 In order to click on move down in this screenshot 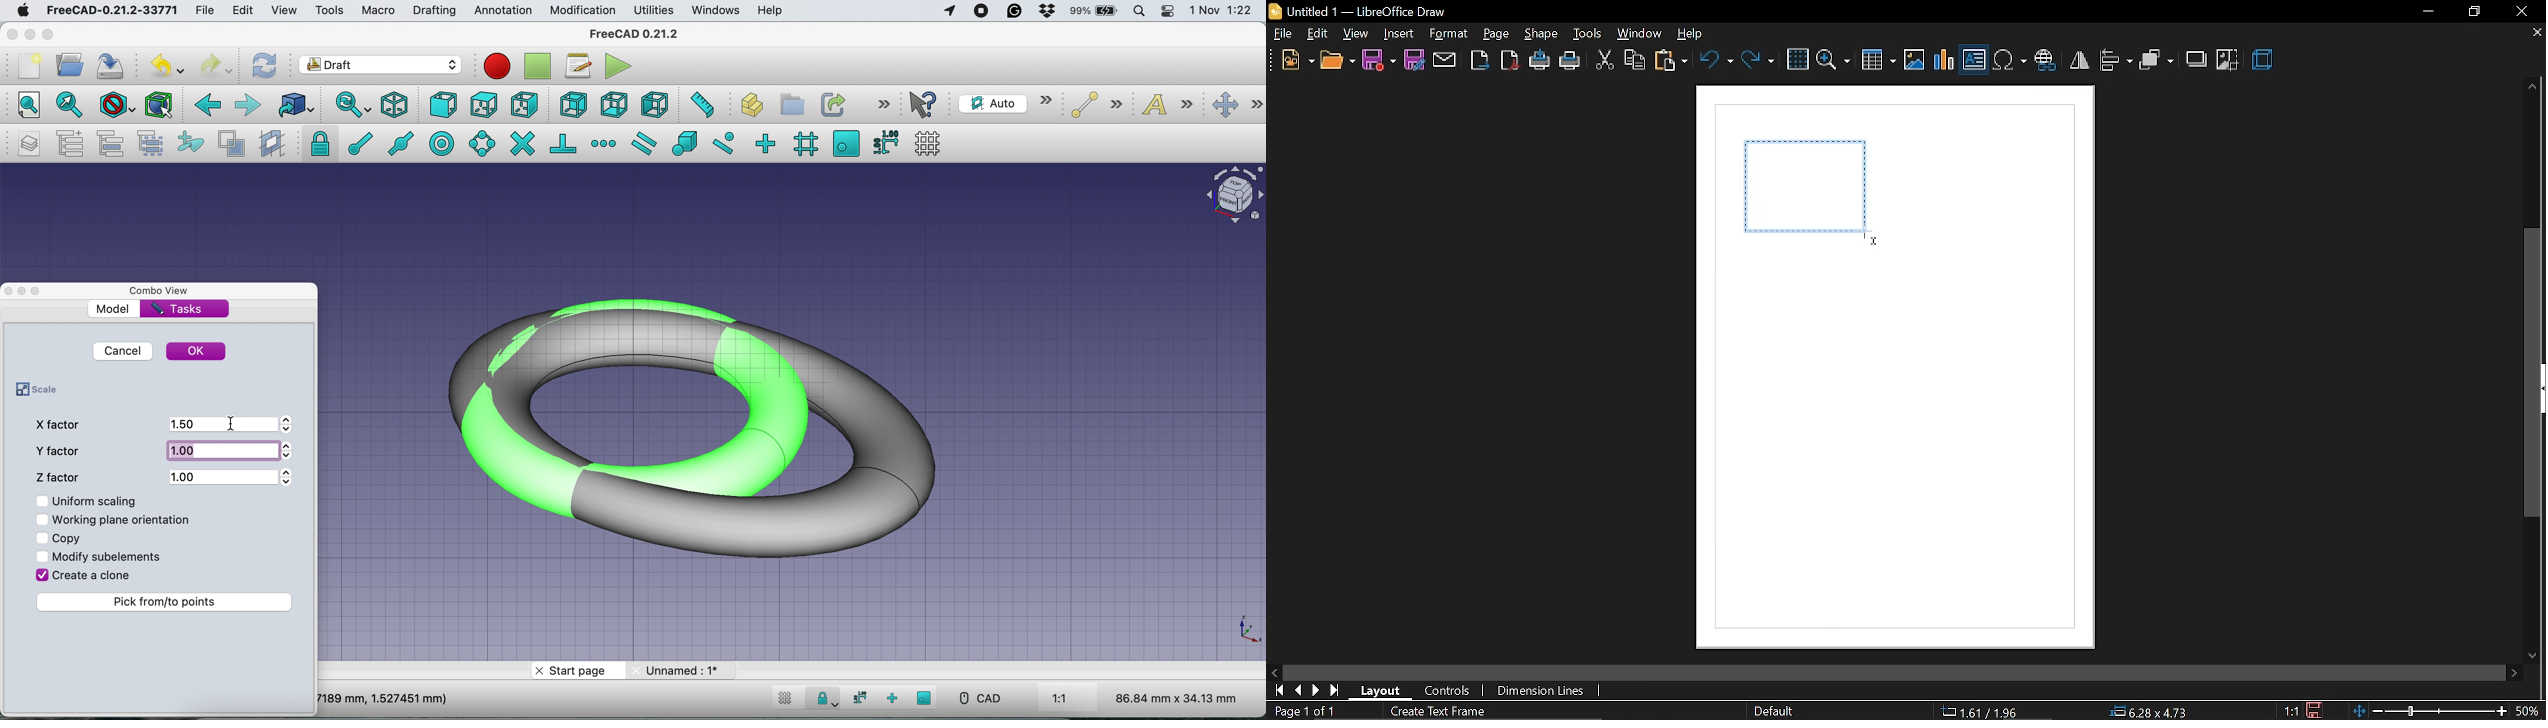, I will do `click(2536, 652)`.